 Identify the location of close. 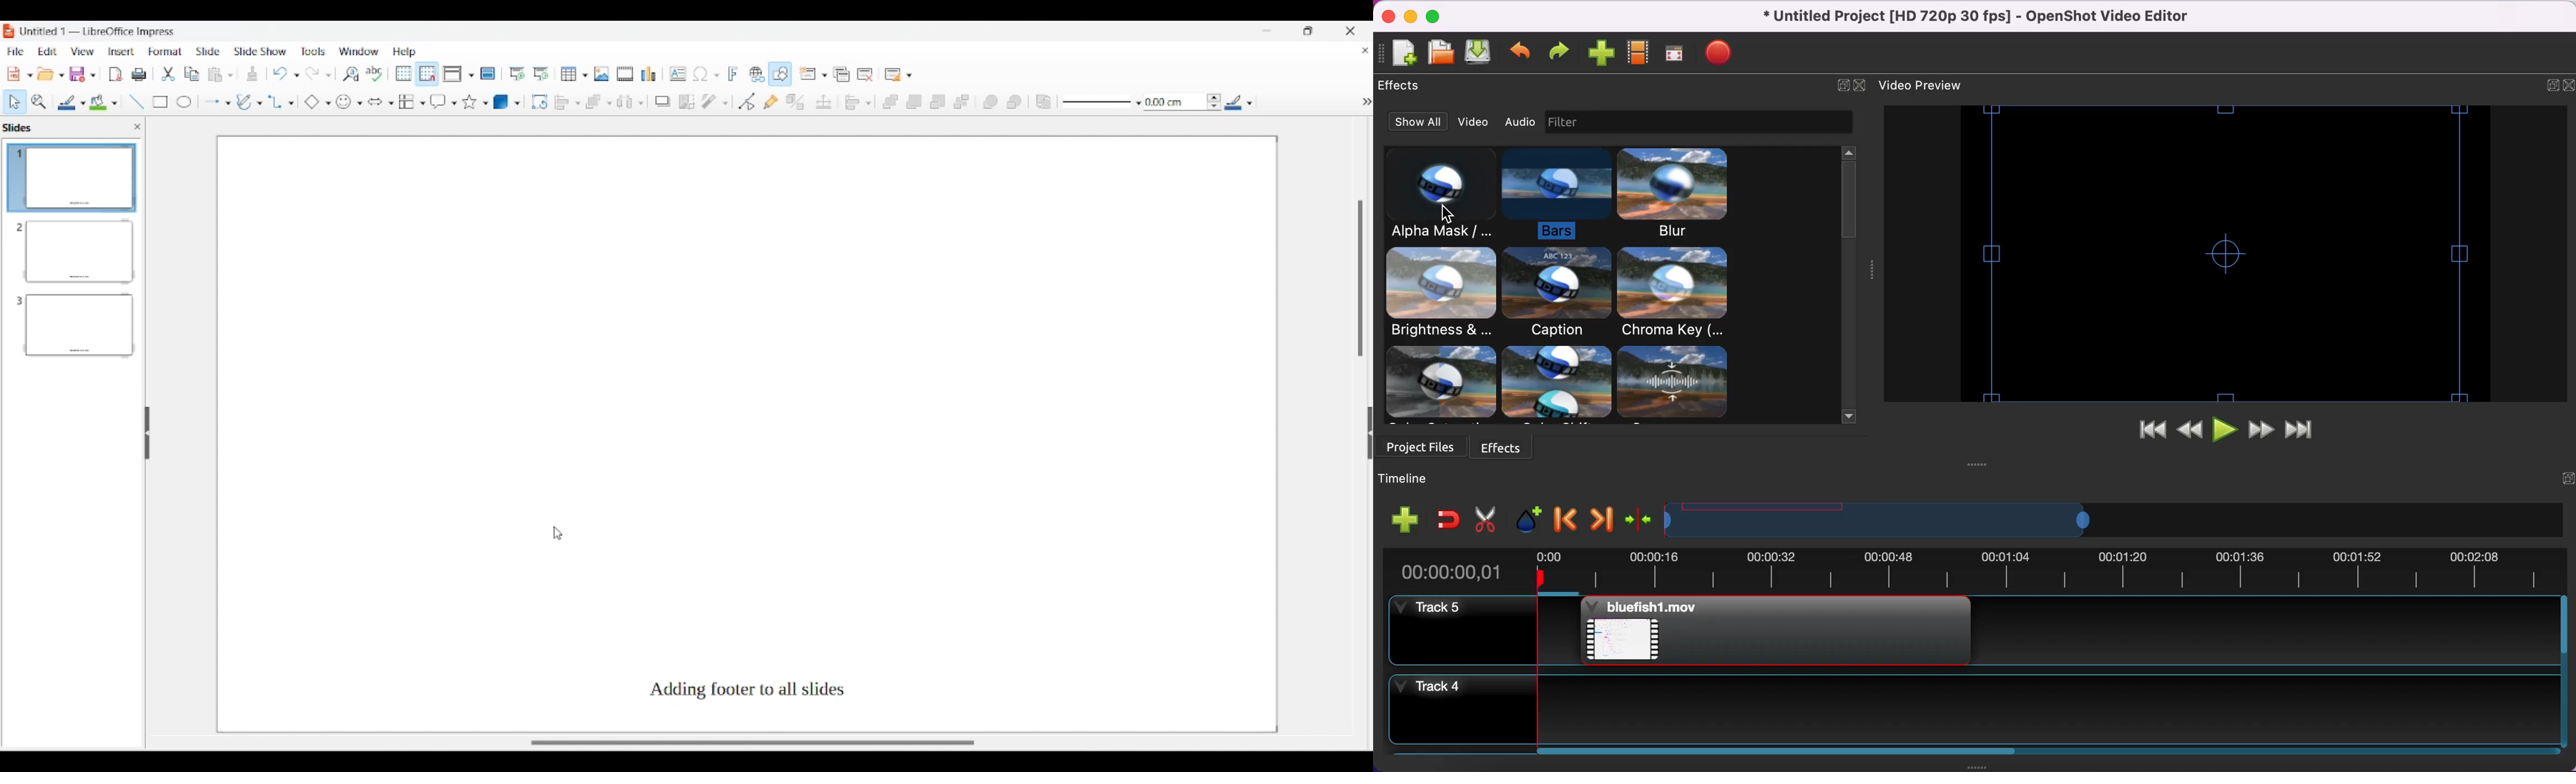
(1860, 88).